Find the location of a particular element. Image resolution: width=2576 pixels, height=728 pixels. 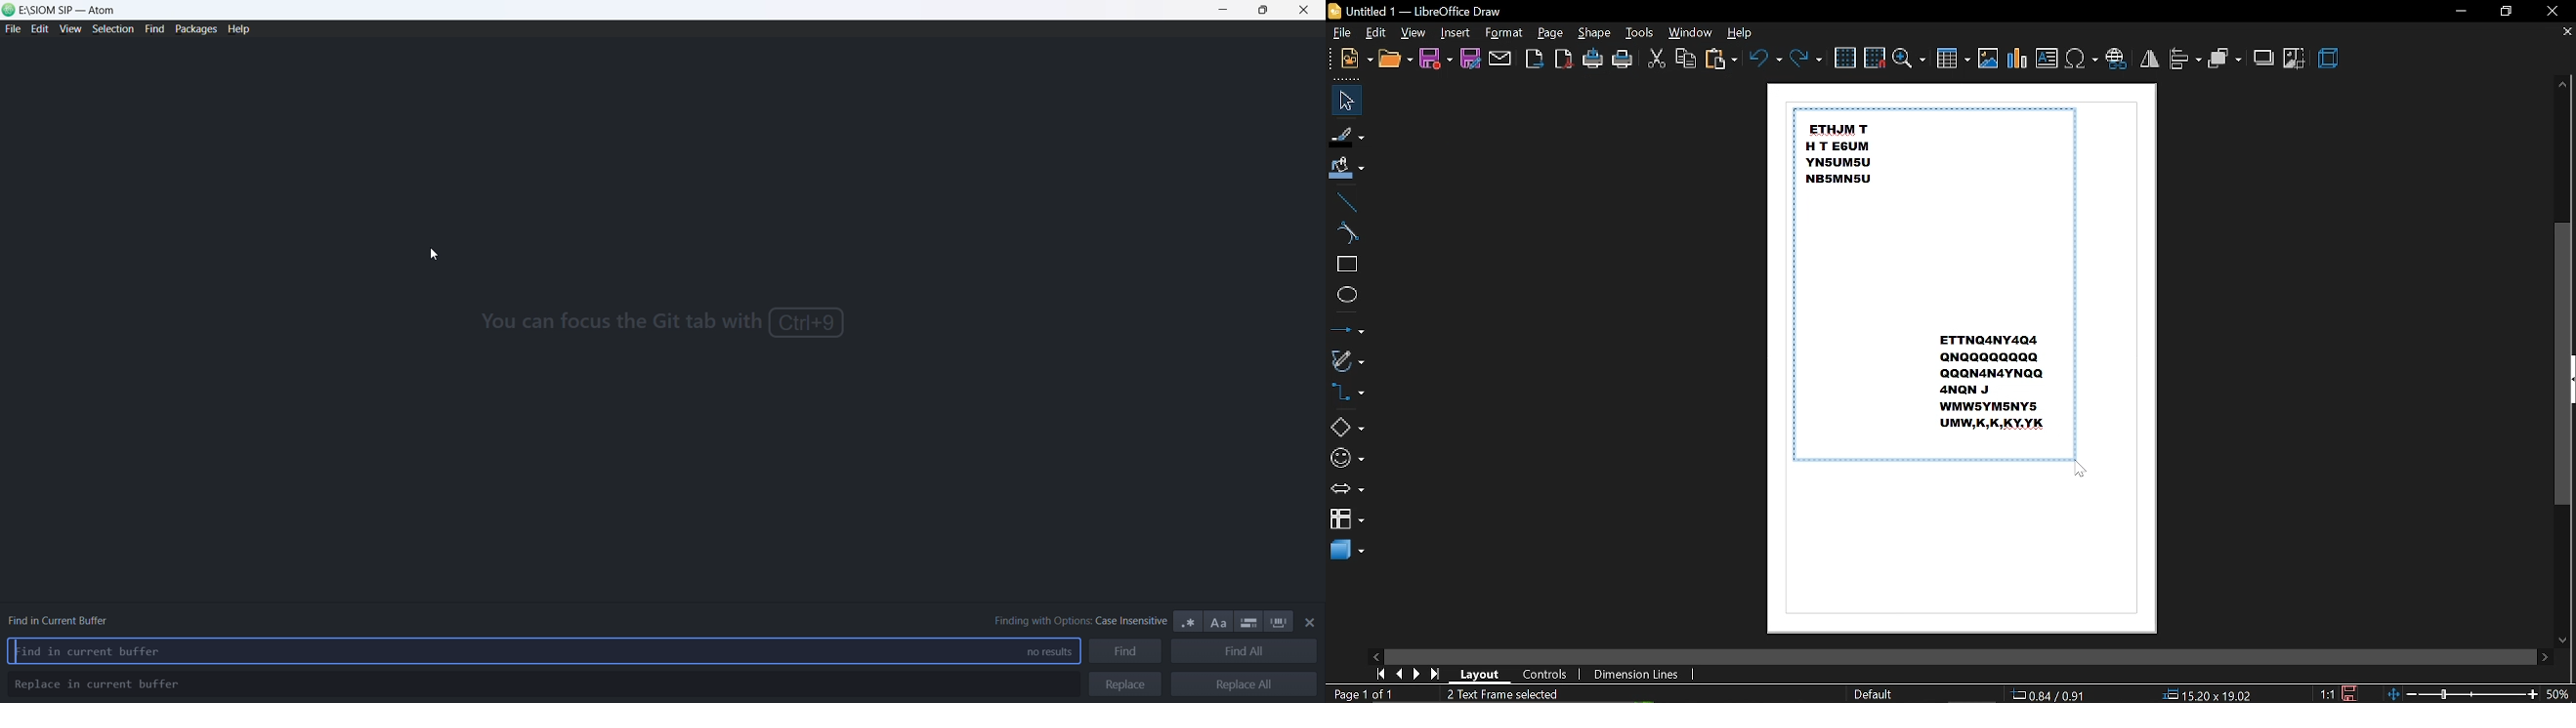

page is located at coordinates (1550, 32).